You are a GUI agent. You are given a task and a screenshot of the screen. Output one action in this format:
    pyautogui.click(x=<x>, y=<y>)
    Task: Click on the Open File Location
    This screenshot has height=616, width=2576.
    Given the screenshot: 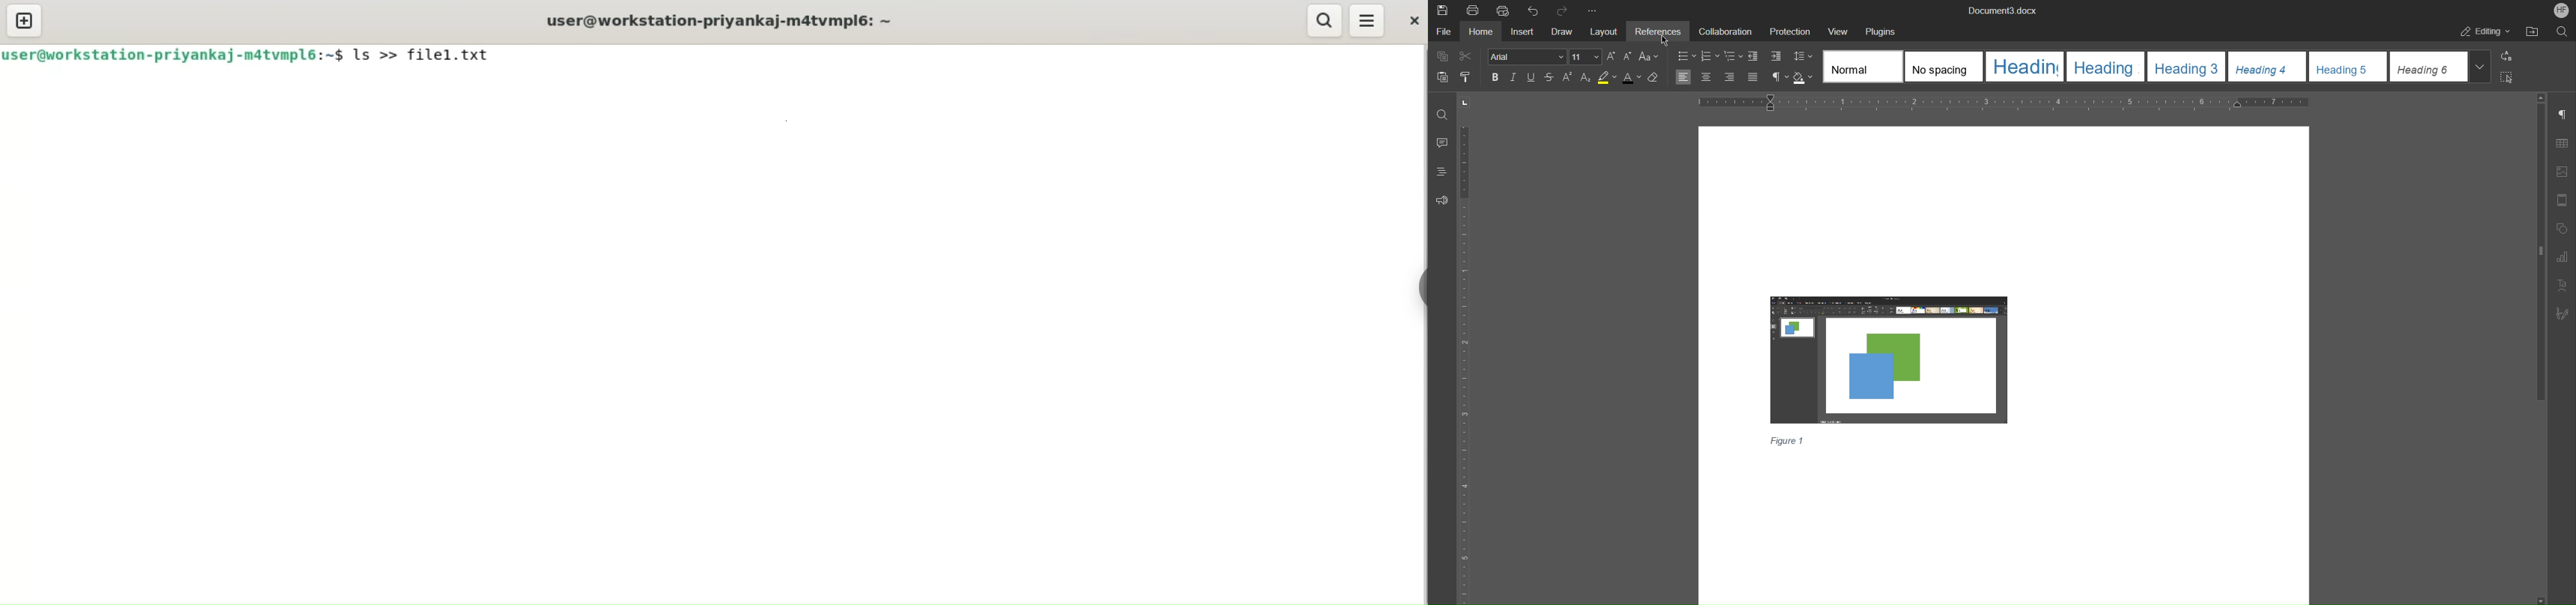 What is the action you would take?
    pyautogui.click(x=2537, y=32)
    